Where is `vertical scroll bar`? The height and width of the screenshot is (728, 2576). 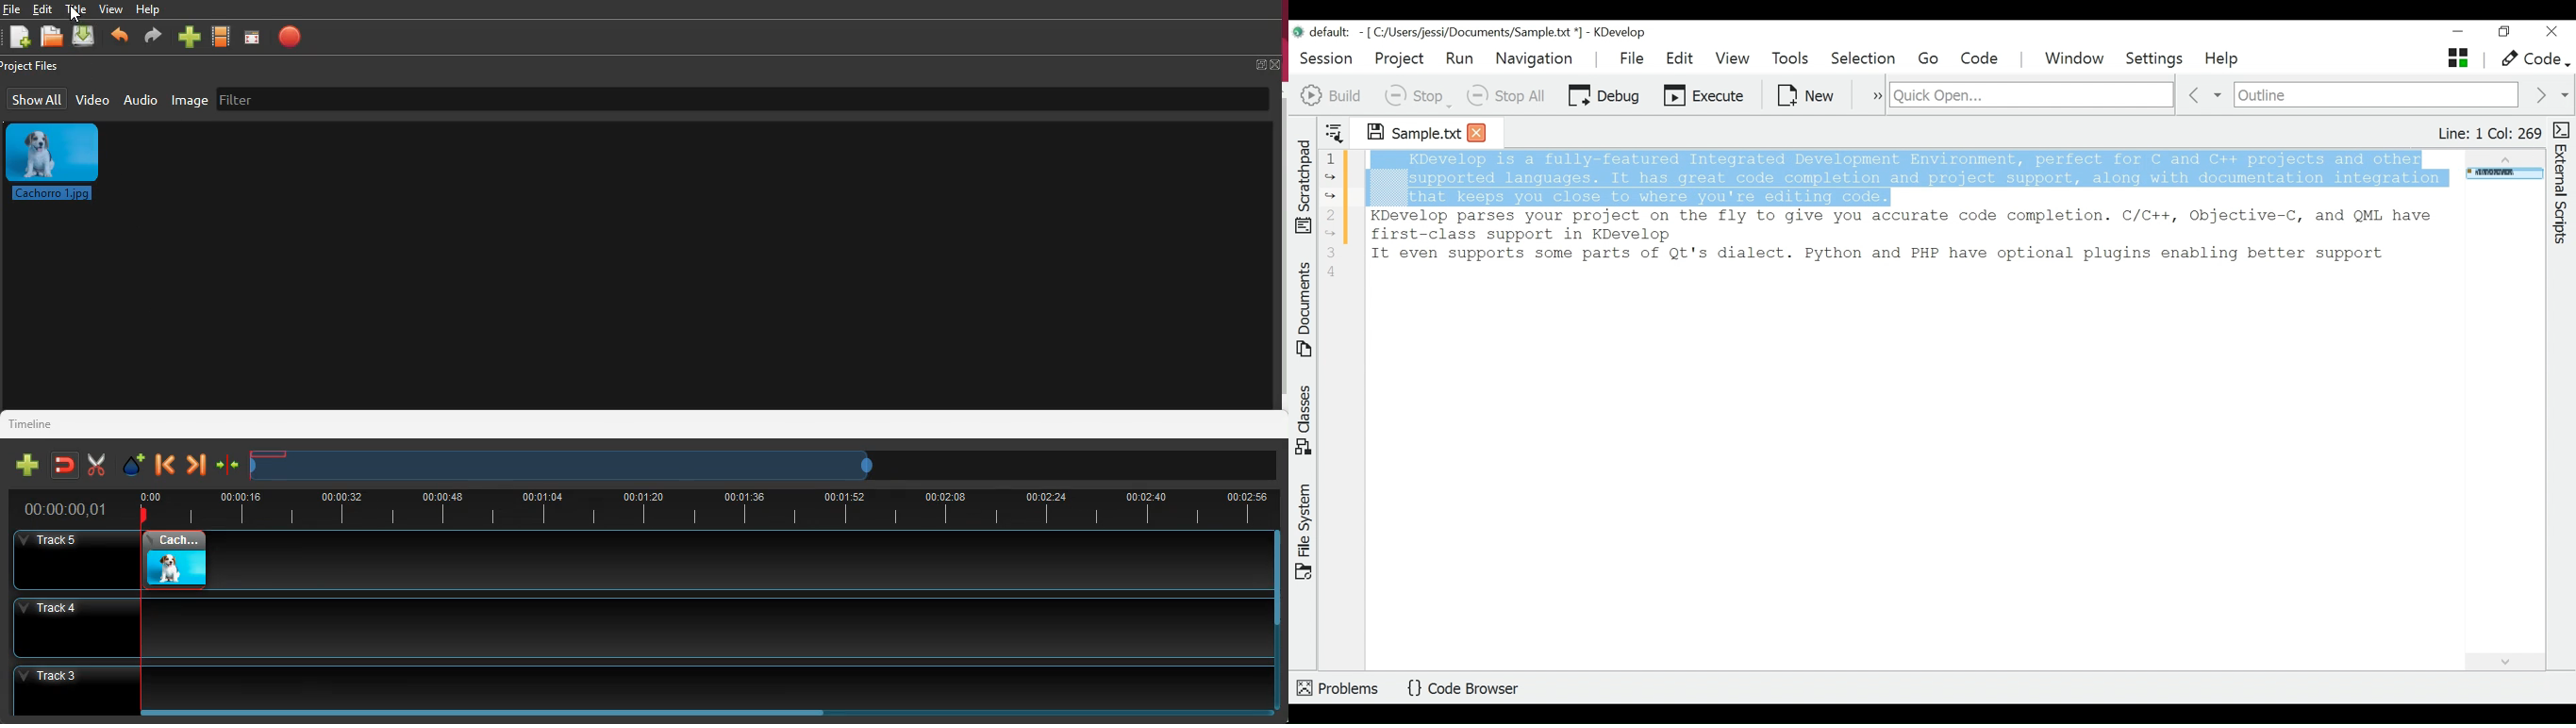
vertical scroll bar is located at coordinates (1280, 576).